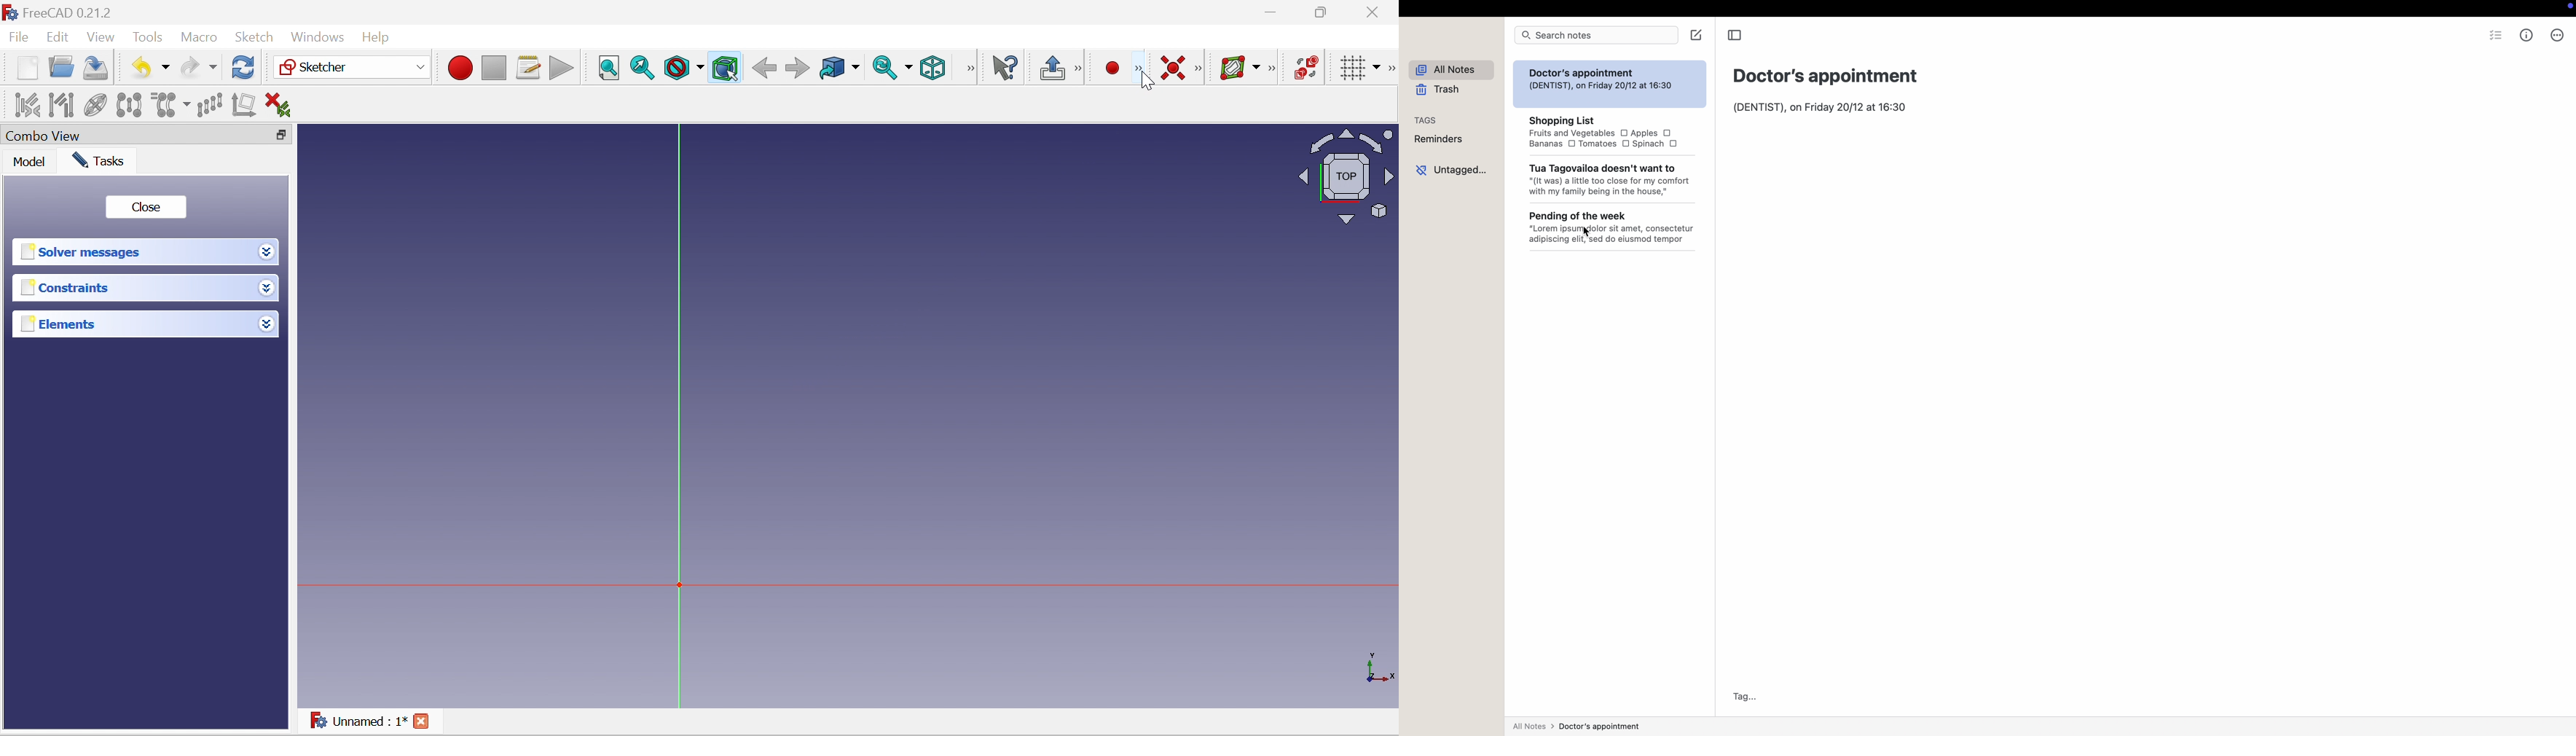  Describe the element at coordinates (1346, 176) in the screenshot. I see `Viewing angle` at that location.